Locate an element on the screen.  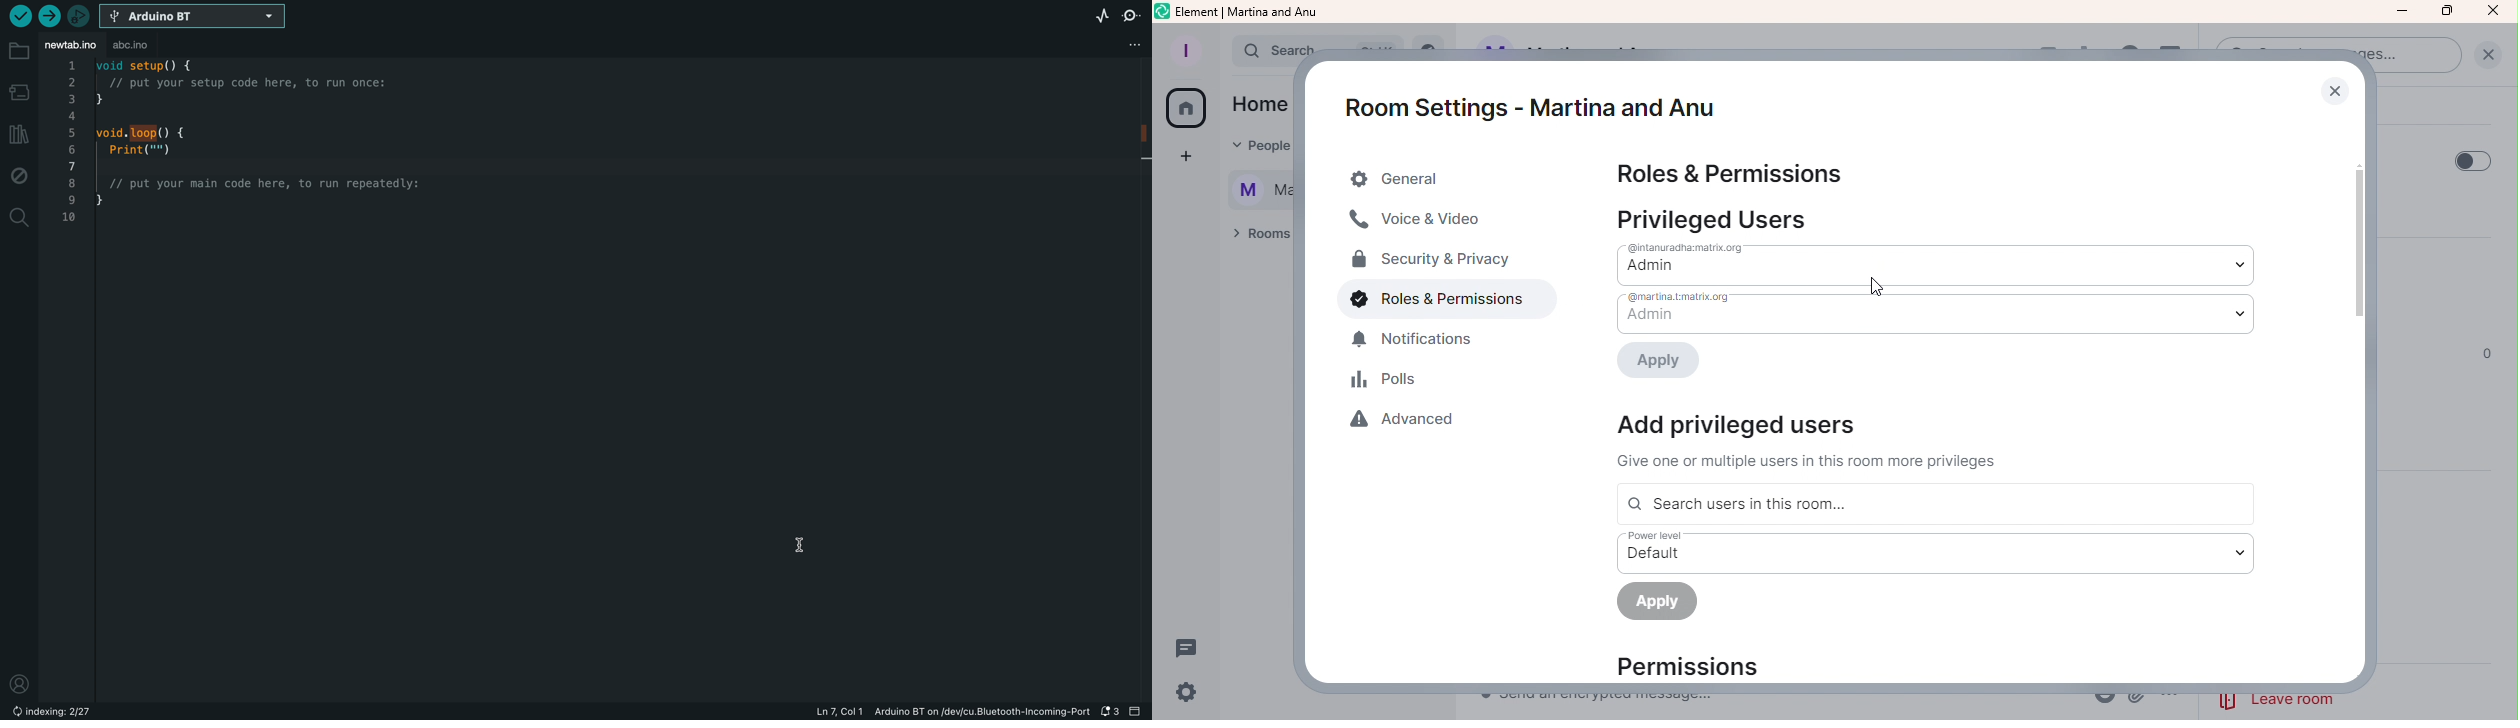
Scroll bar is located at coordinates (2365, 396).